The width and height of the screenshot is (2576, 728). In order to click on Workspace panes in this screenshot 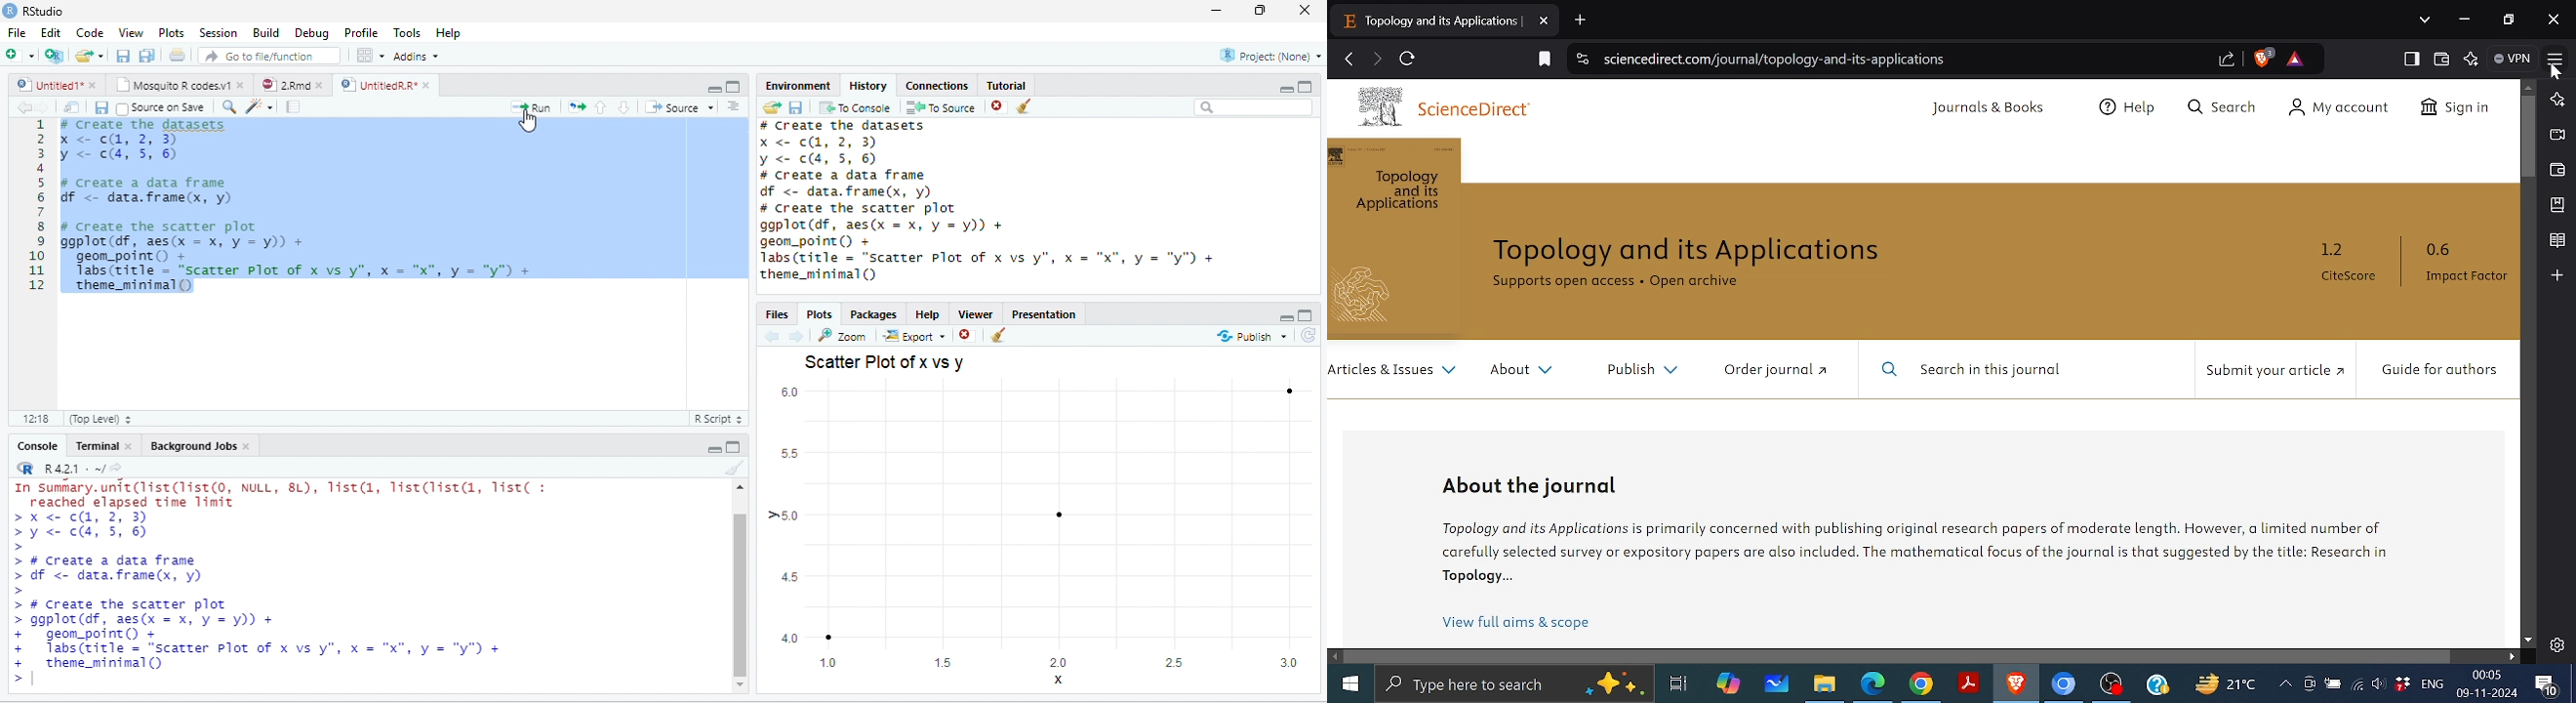, I will do `click(369, 55)`.